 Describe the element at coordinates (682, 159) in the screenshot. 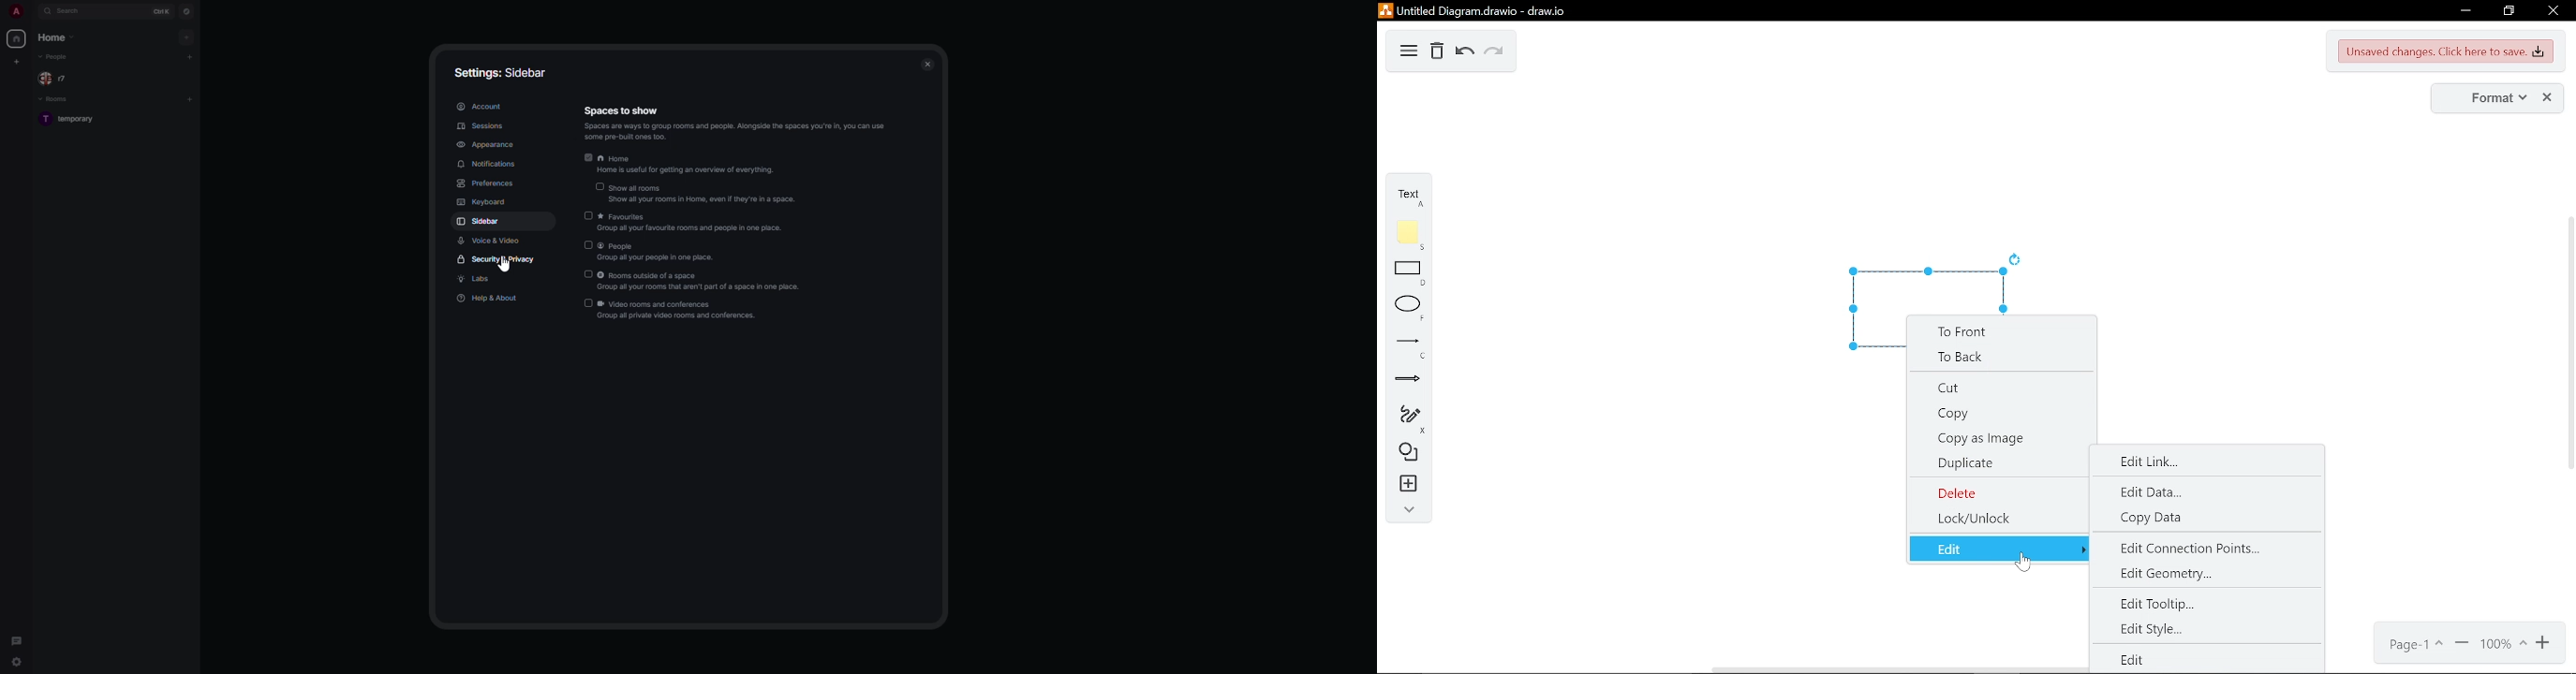

I see `home` at that location.